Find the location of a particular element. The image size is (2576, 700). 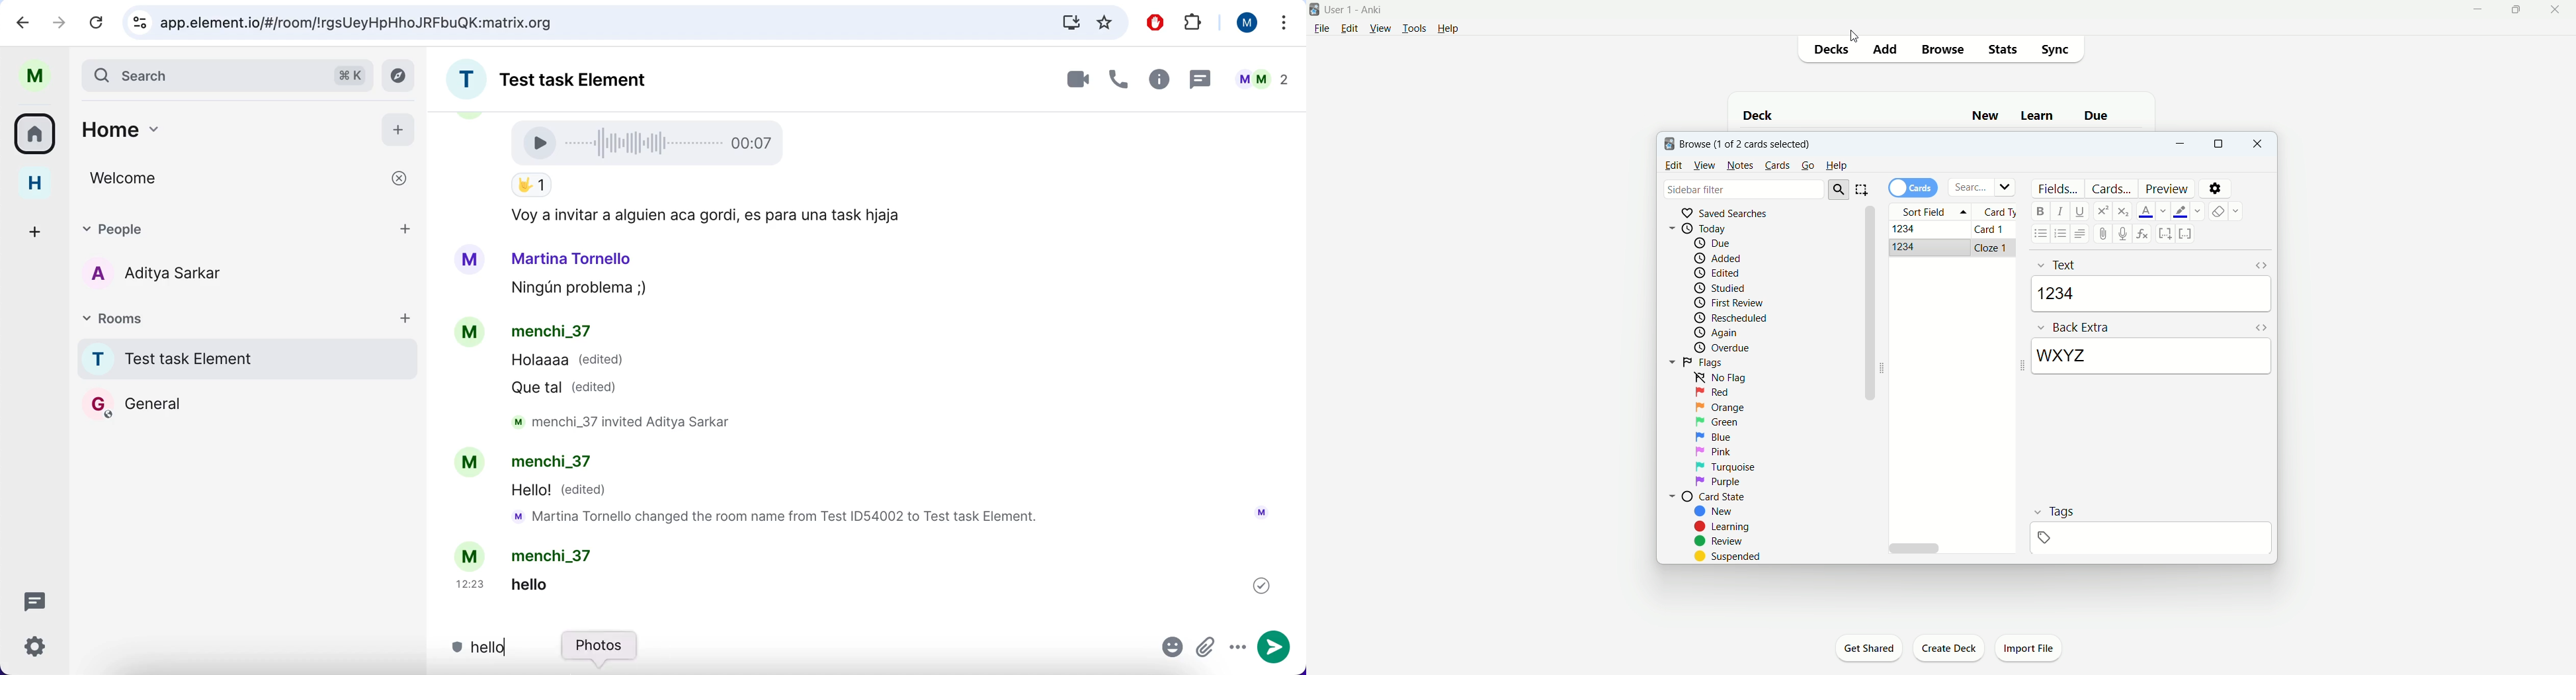

unordered list is located at coordinates (2040, 233).